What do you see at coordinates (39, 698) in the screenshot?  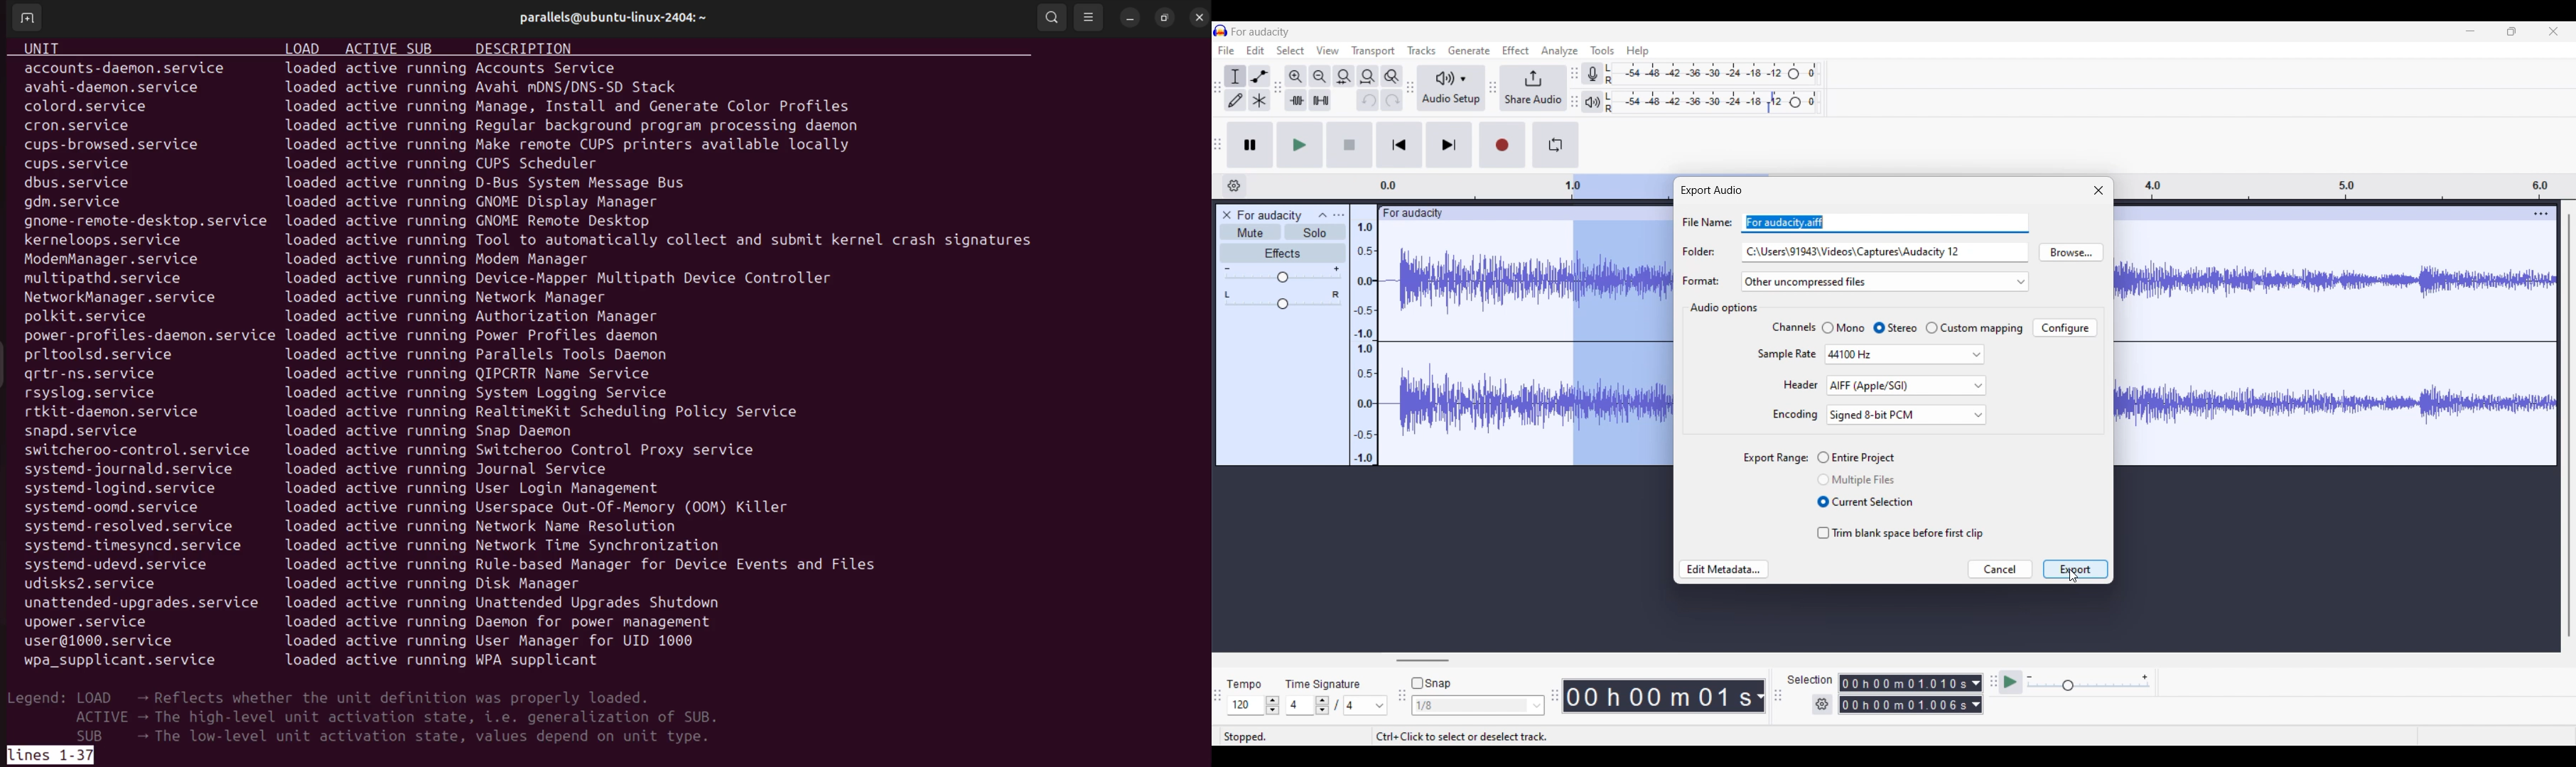 I see `legend` at bounding box center [39, 698].